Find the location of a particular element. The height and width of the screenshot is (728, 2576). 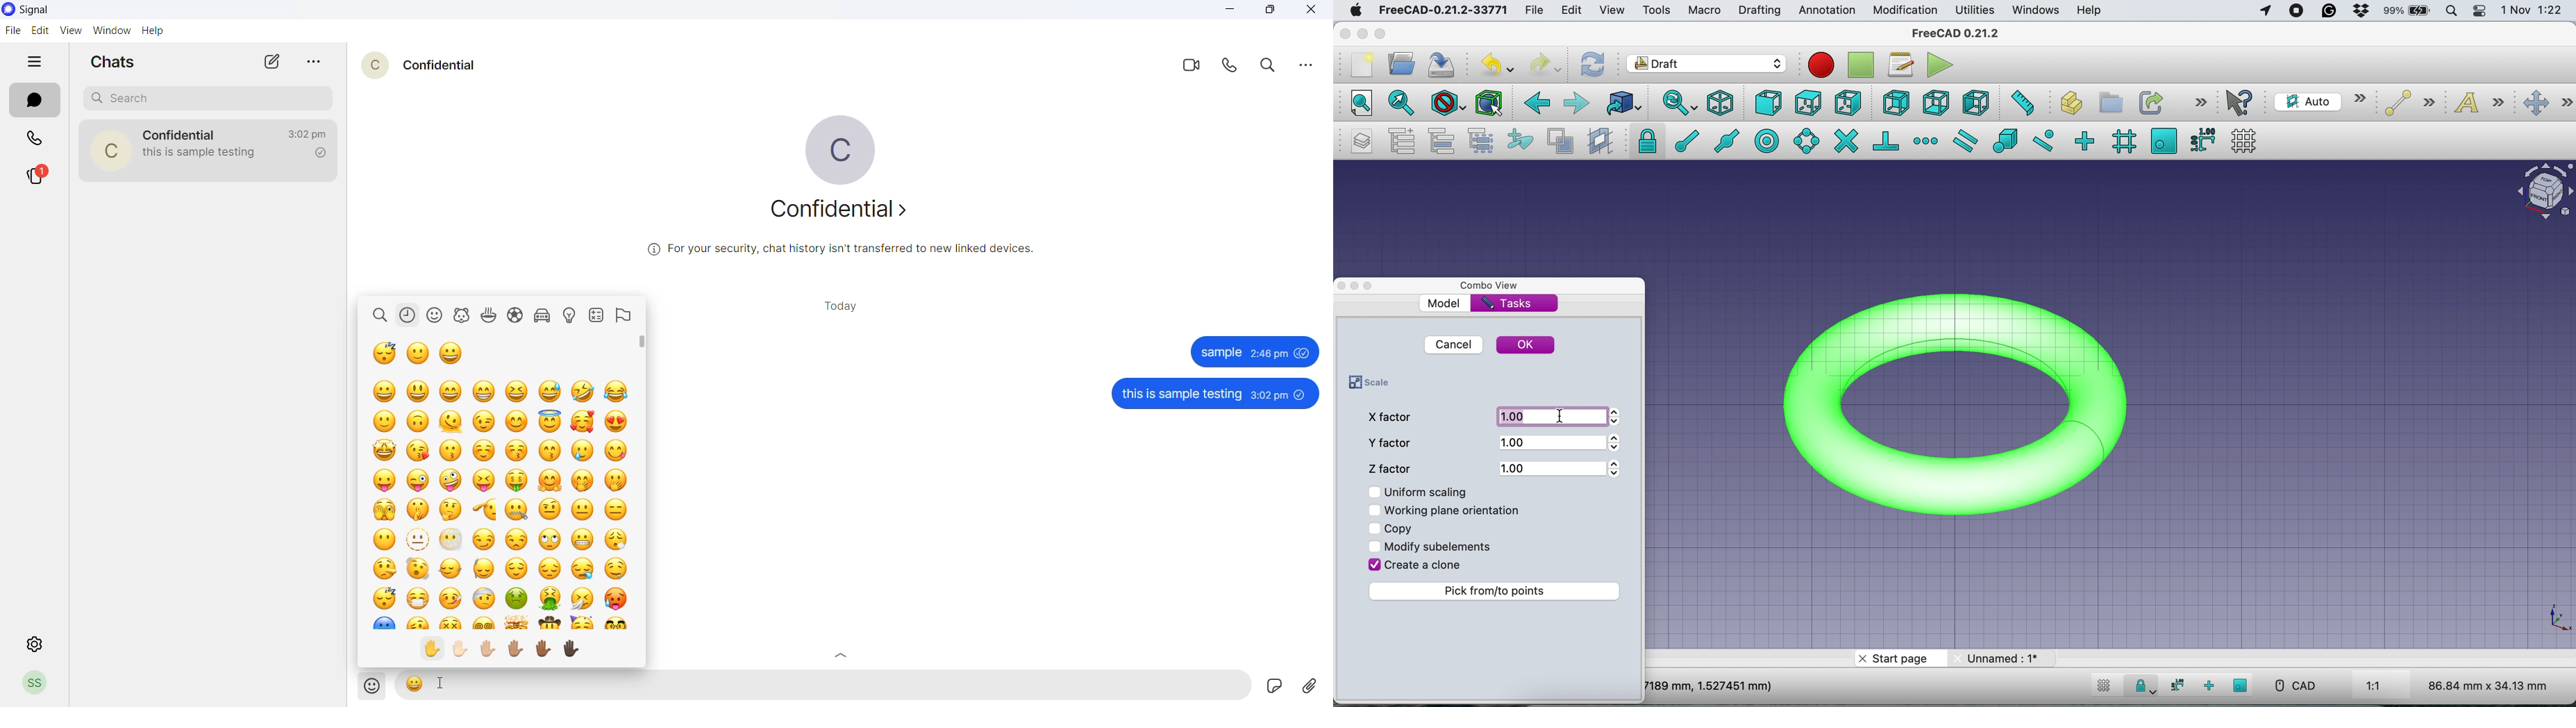

emojis is located at coordinates (369, 687).